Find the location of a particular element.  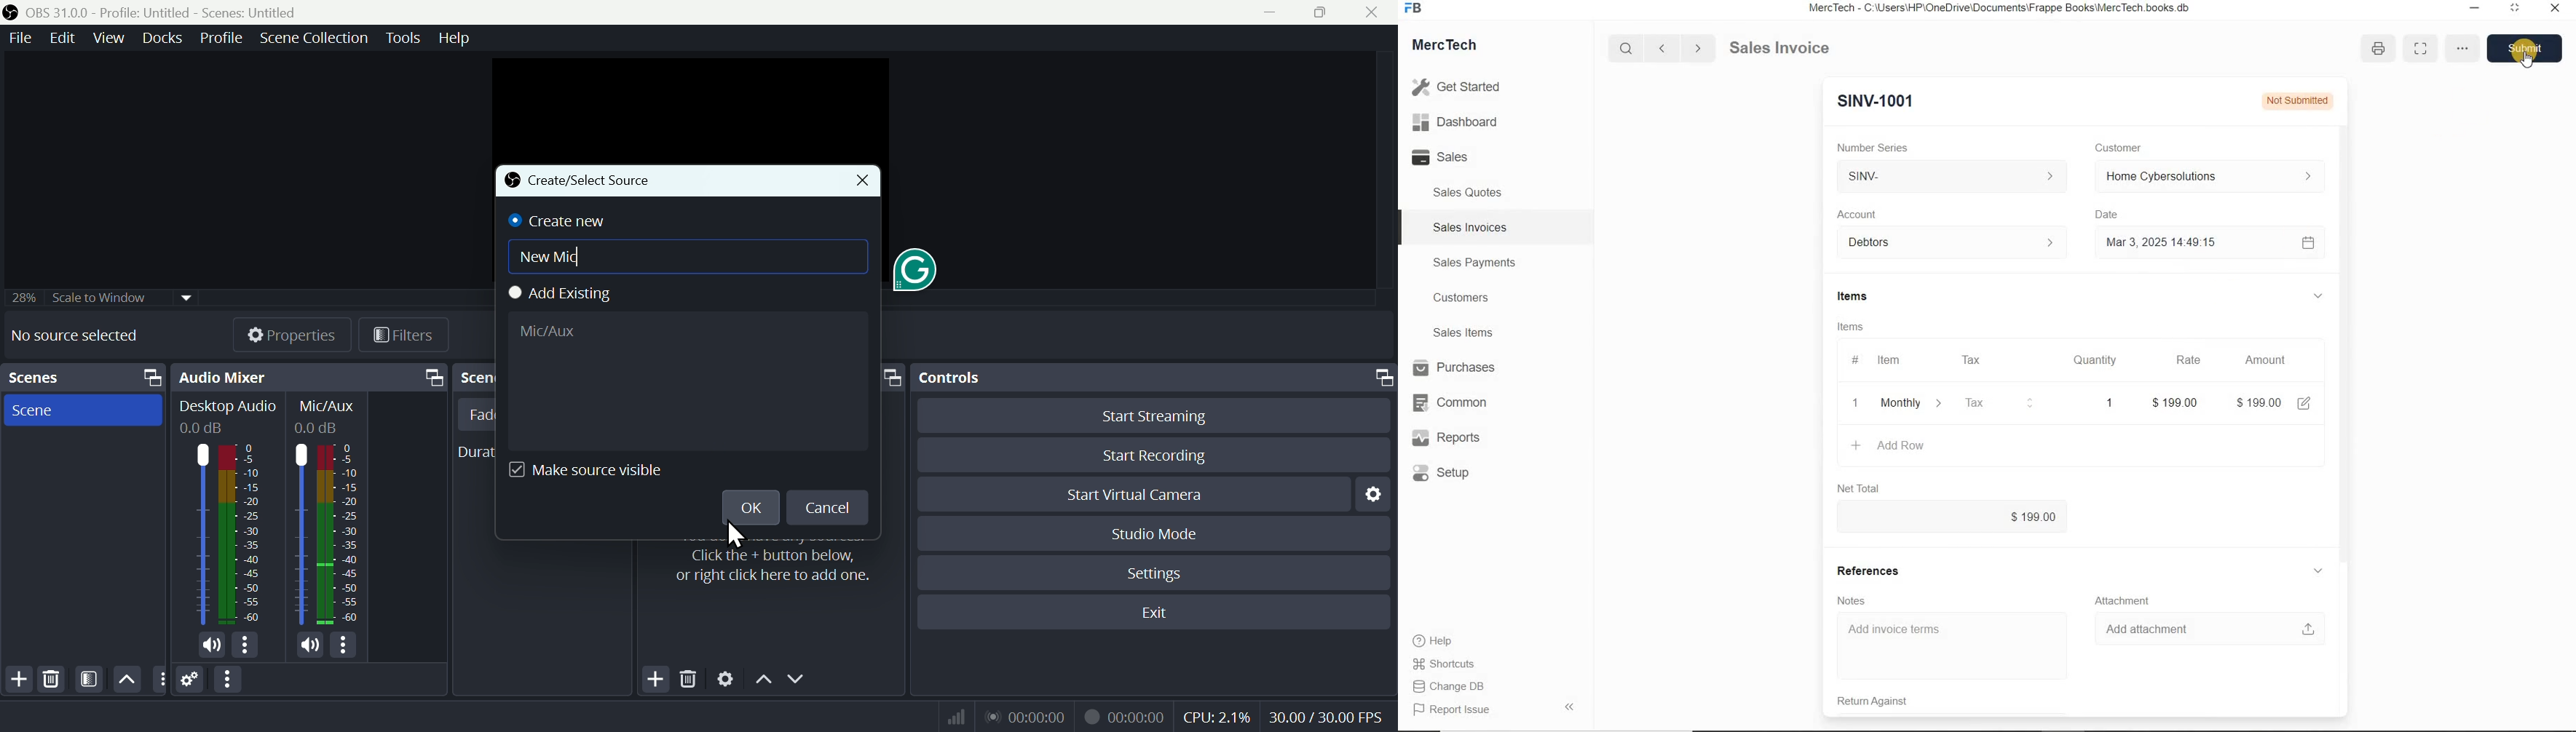

Net Total is located at coordinates (1859, 488).